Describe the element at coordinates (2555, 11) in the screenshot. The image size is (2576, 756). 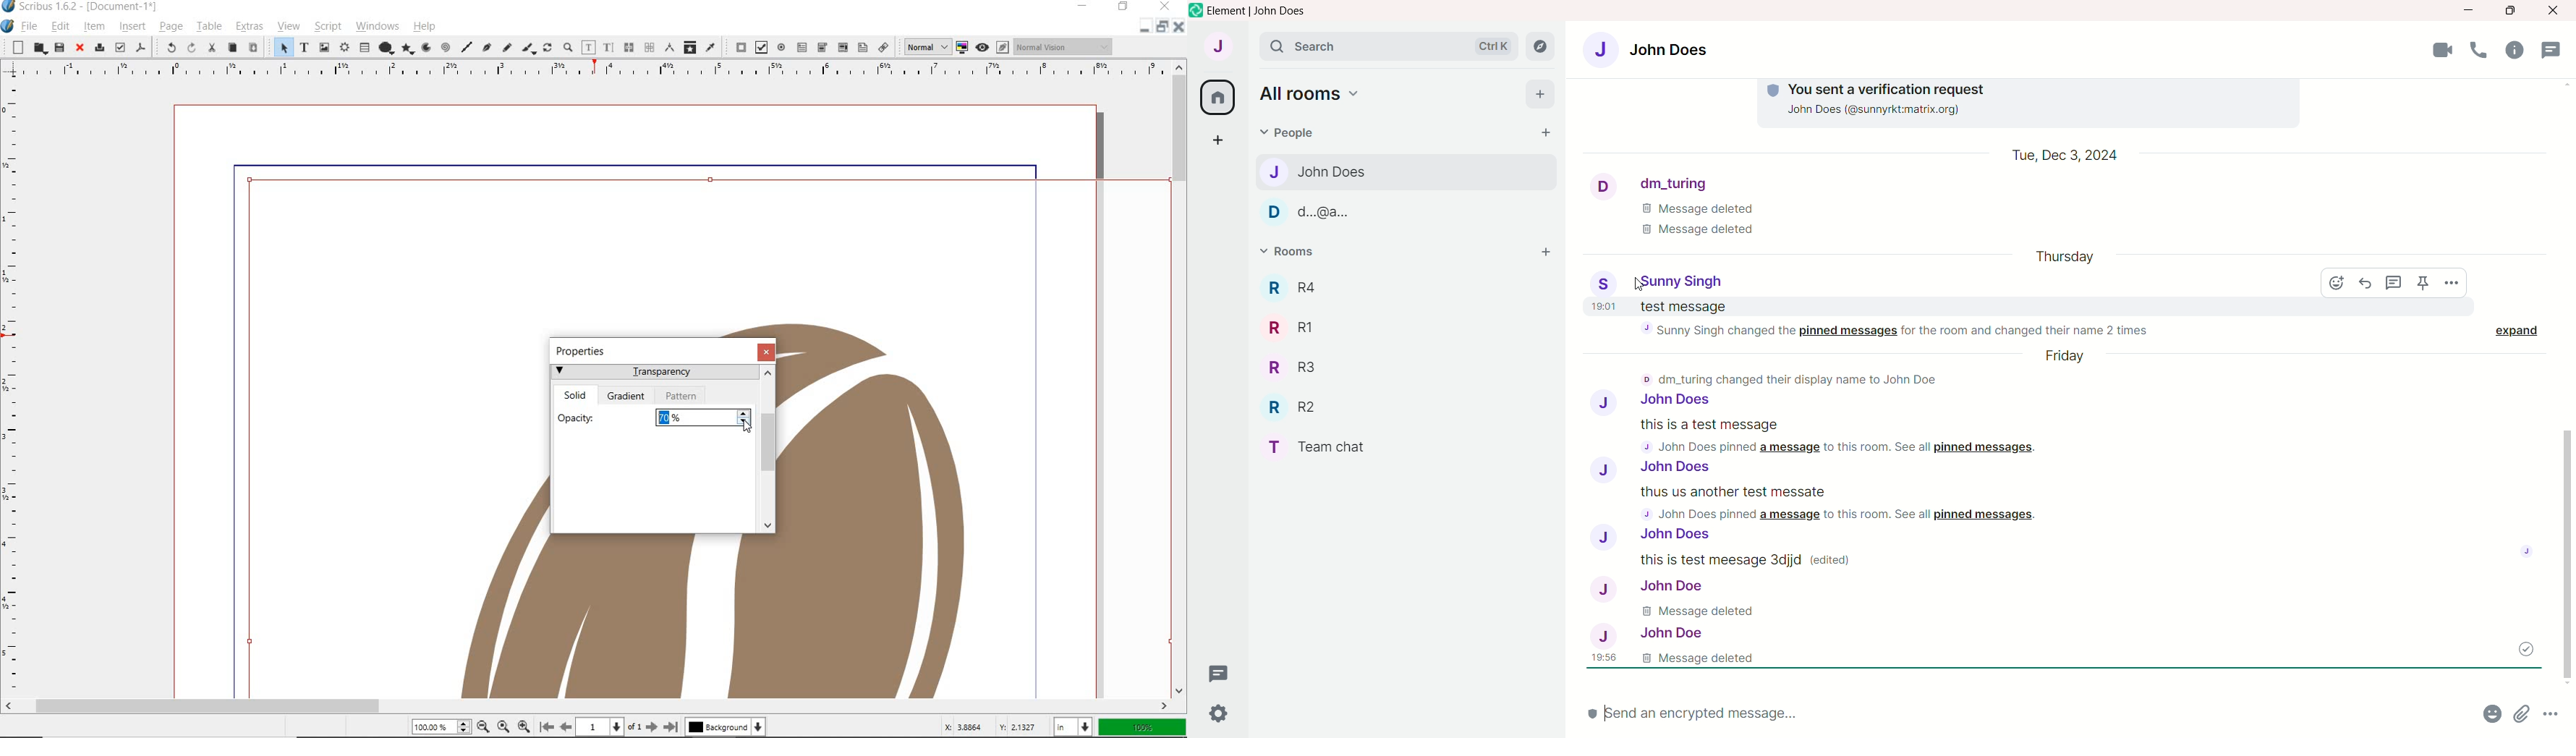
I see `close` at that location.